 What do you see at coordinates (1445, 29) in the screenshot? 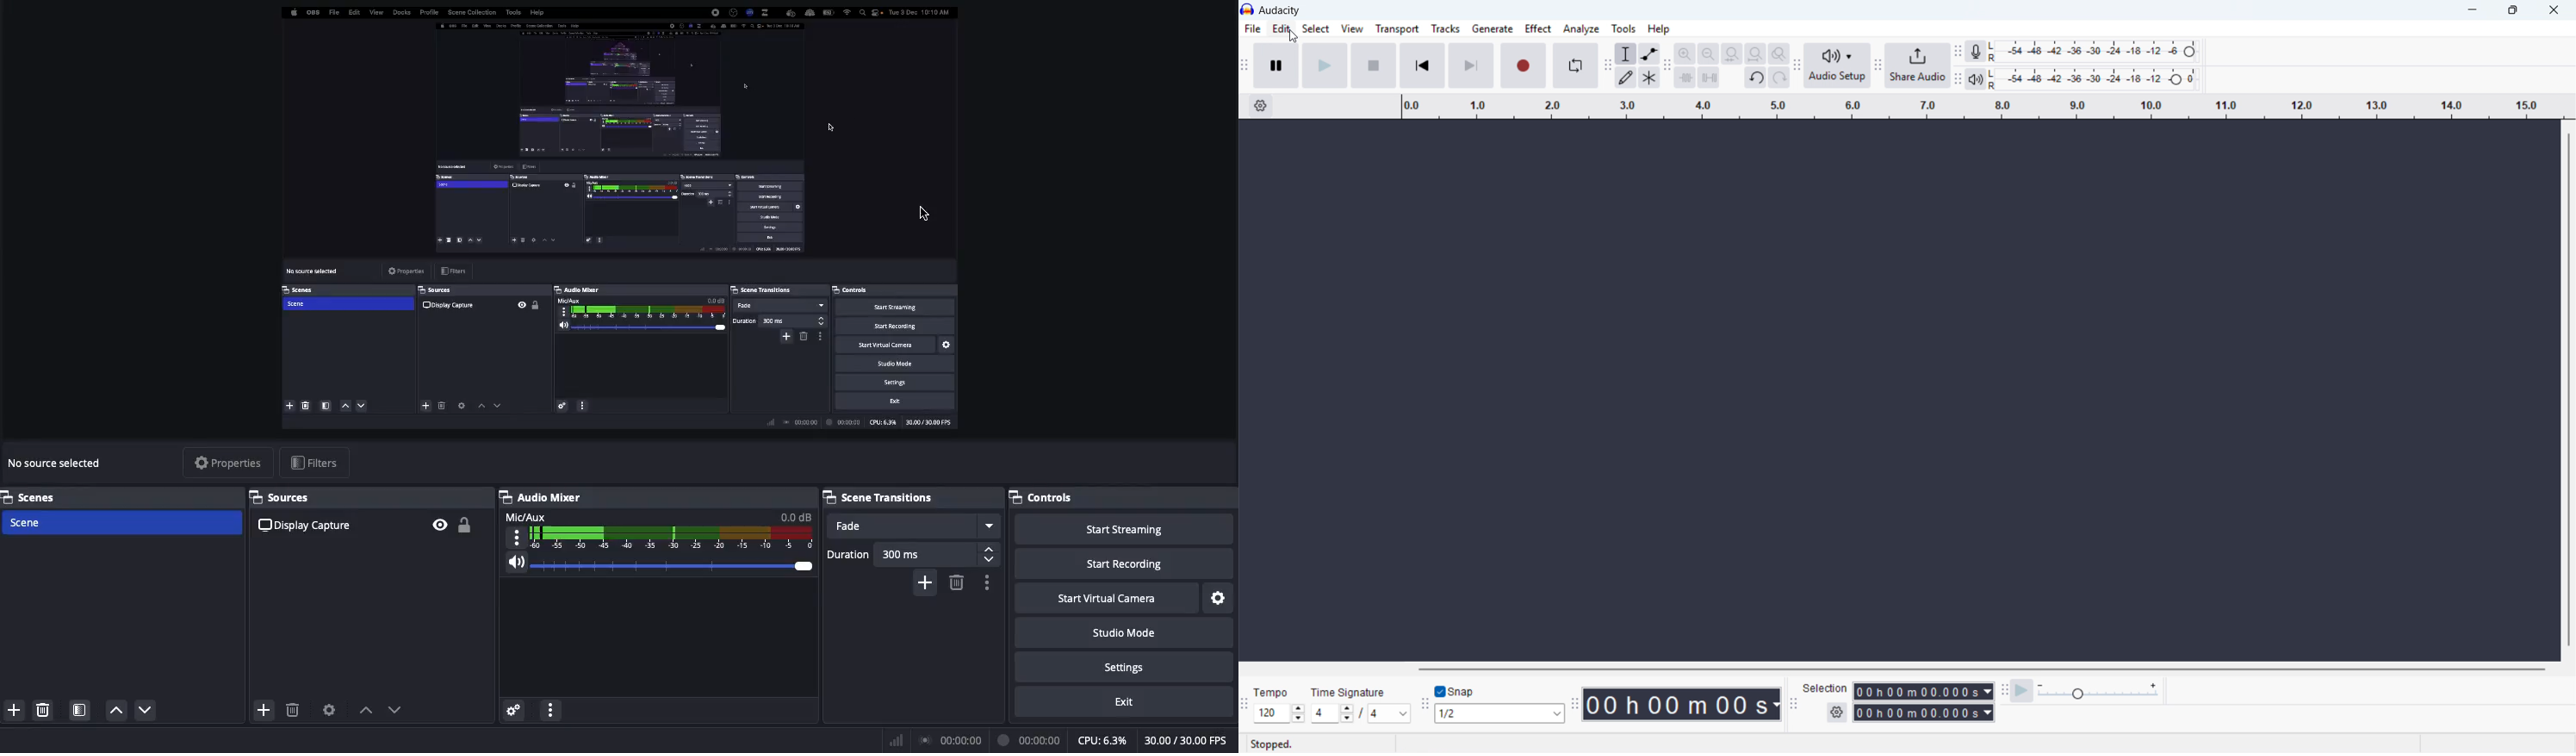
I see `tracks` at bounding box center [1445, 29].